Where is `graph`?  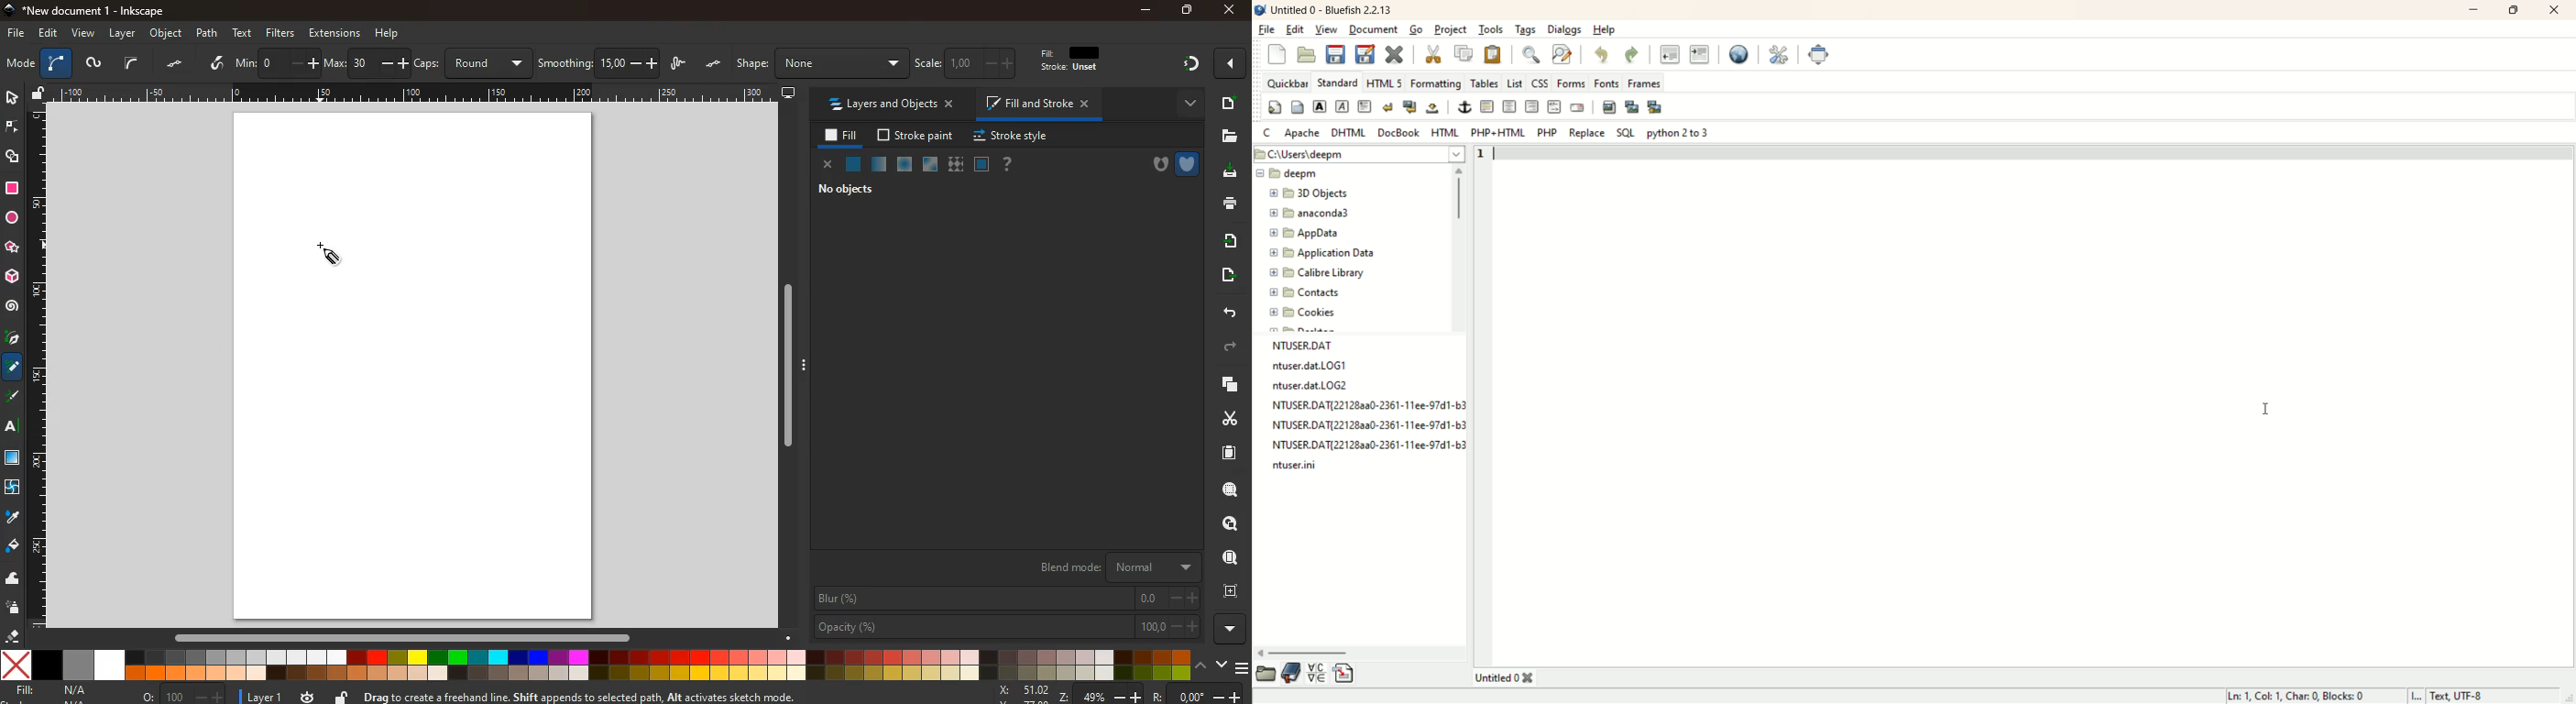
graph is located at coordinates (340, 64).